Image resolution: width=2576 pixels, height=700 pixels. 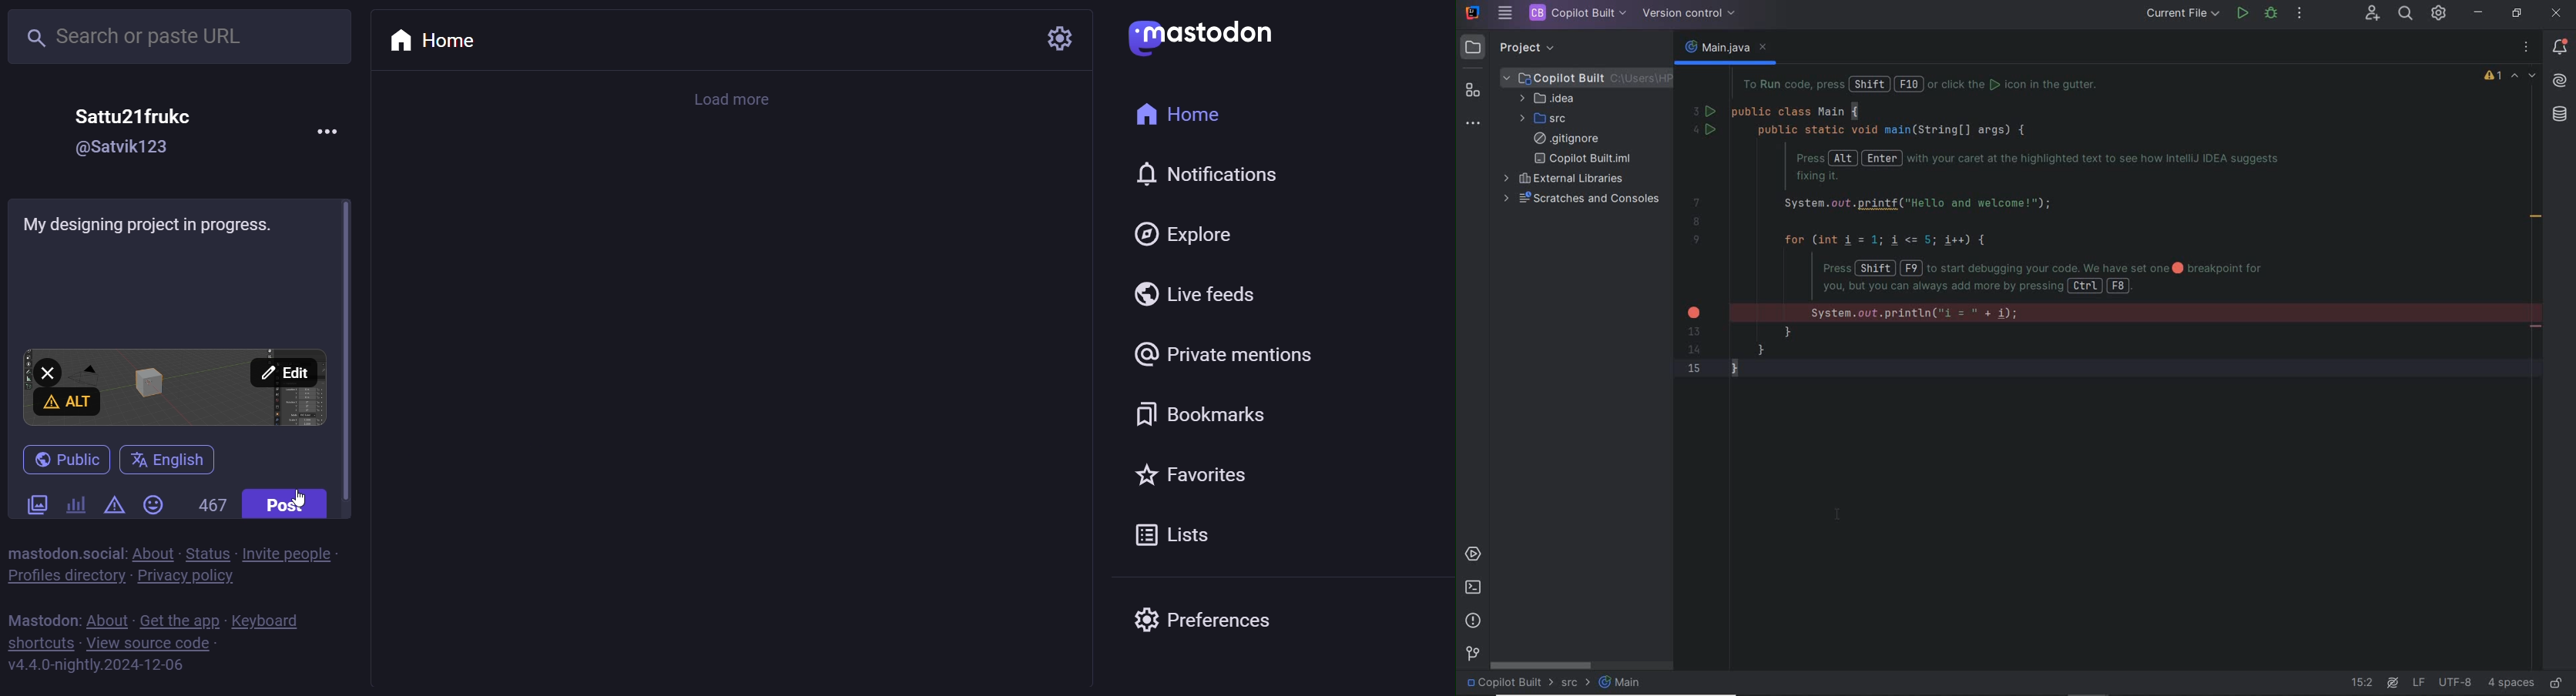 I want to click on list, so click(x=1165, y=536).